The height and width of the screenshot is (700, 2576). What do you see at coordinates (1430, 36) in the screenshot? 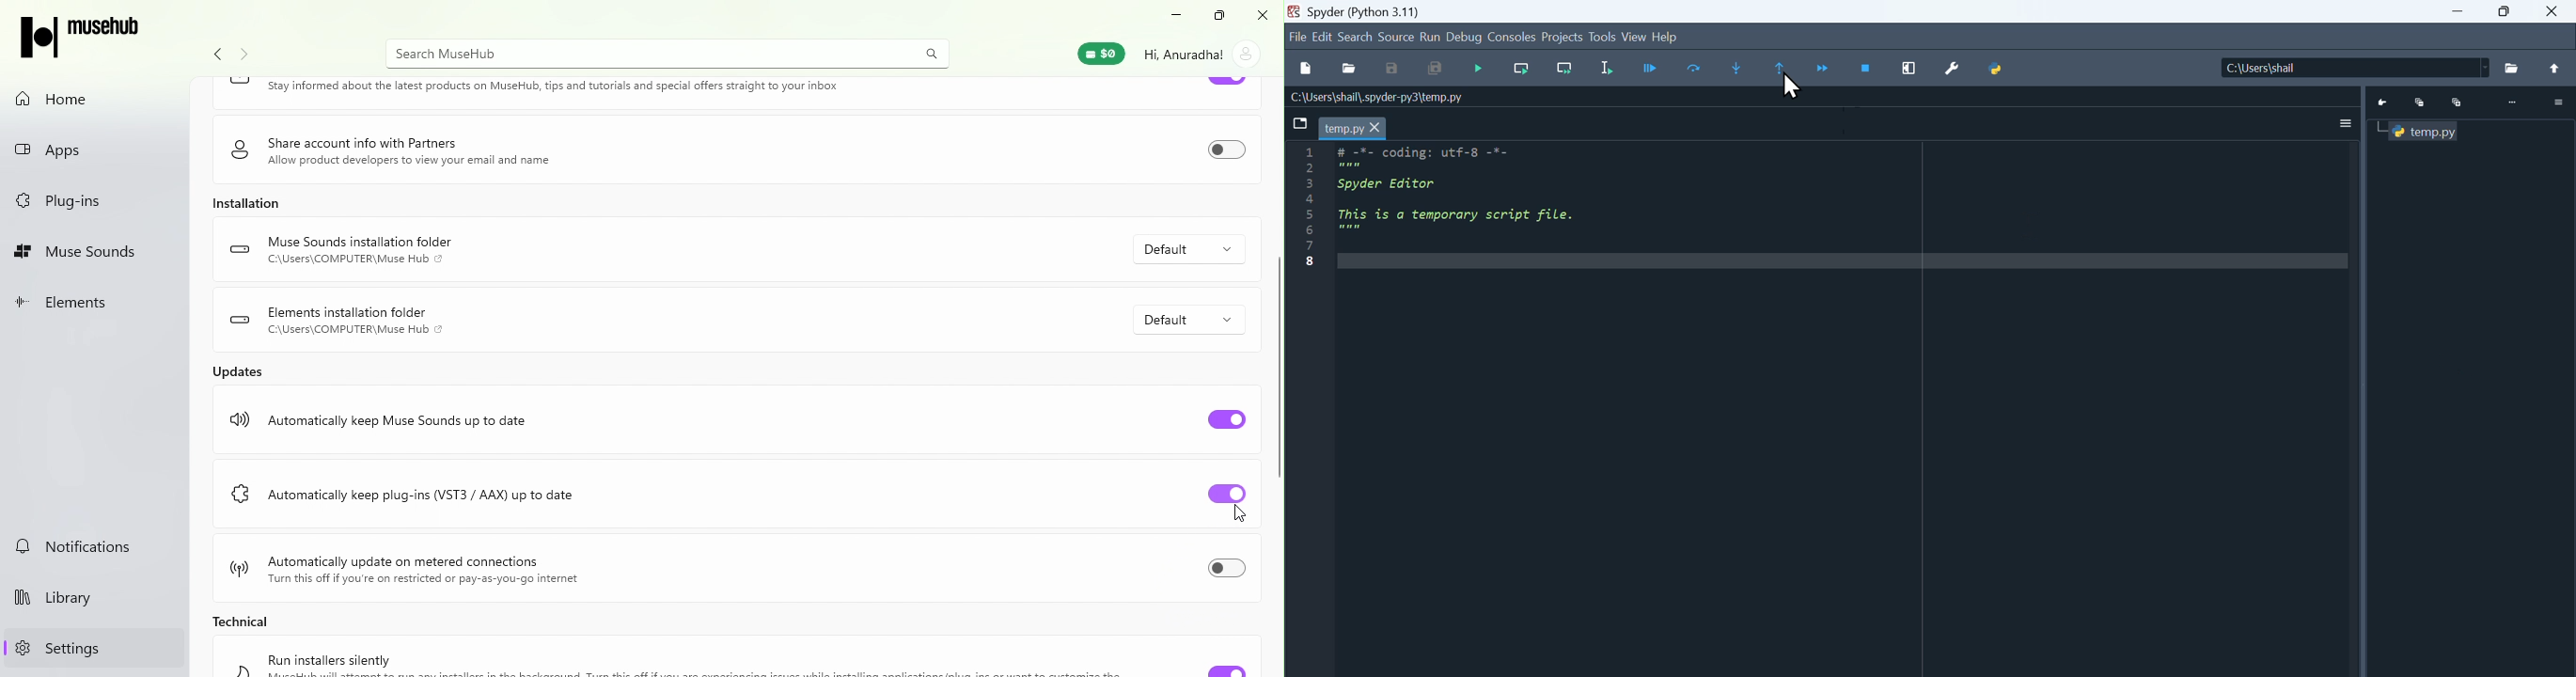
I see `Run` at bounding box center [1430, 36].